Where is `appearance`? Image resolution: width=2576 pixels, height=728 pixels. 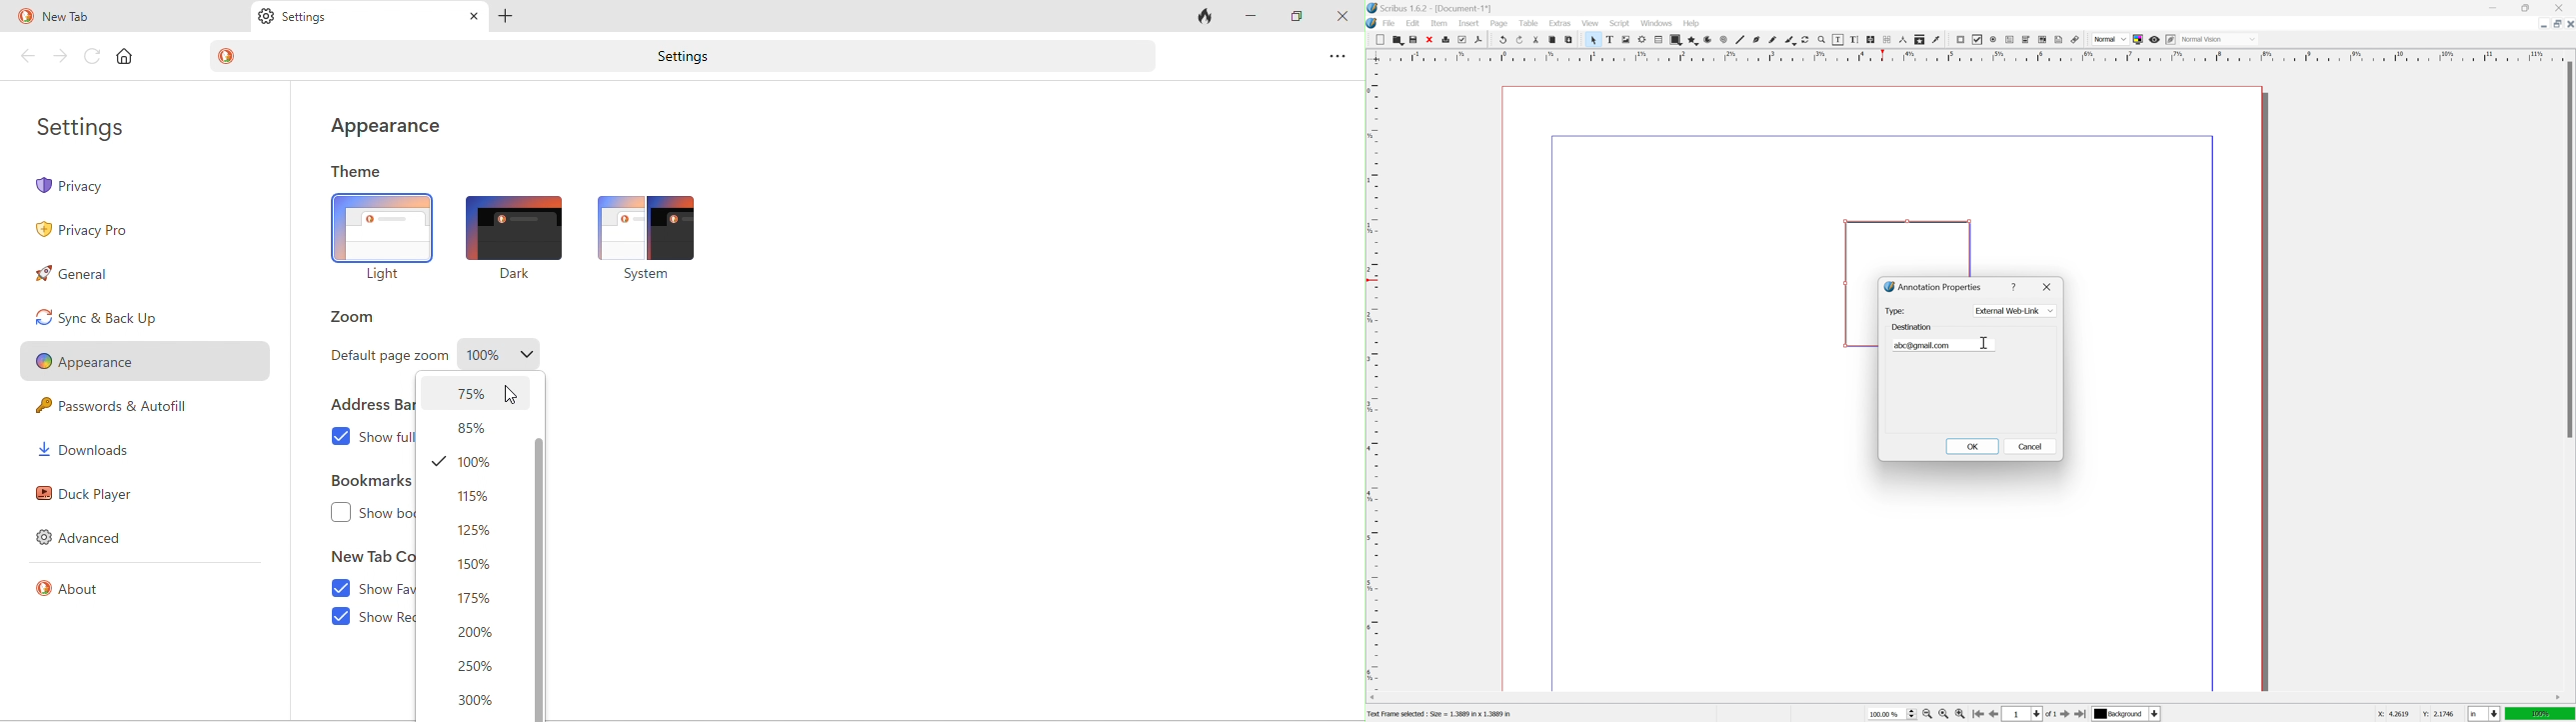
appearance is located at coordinates (142, 364).